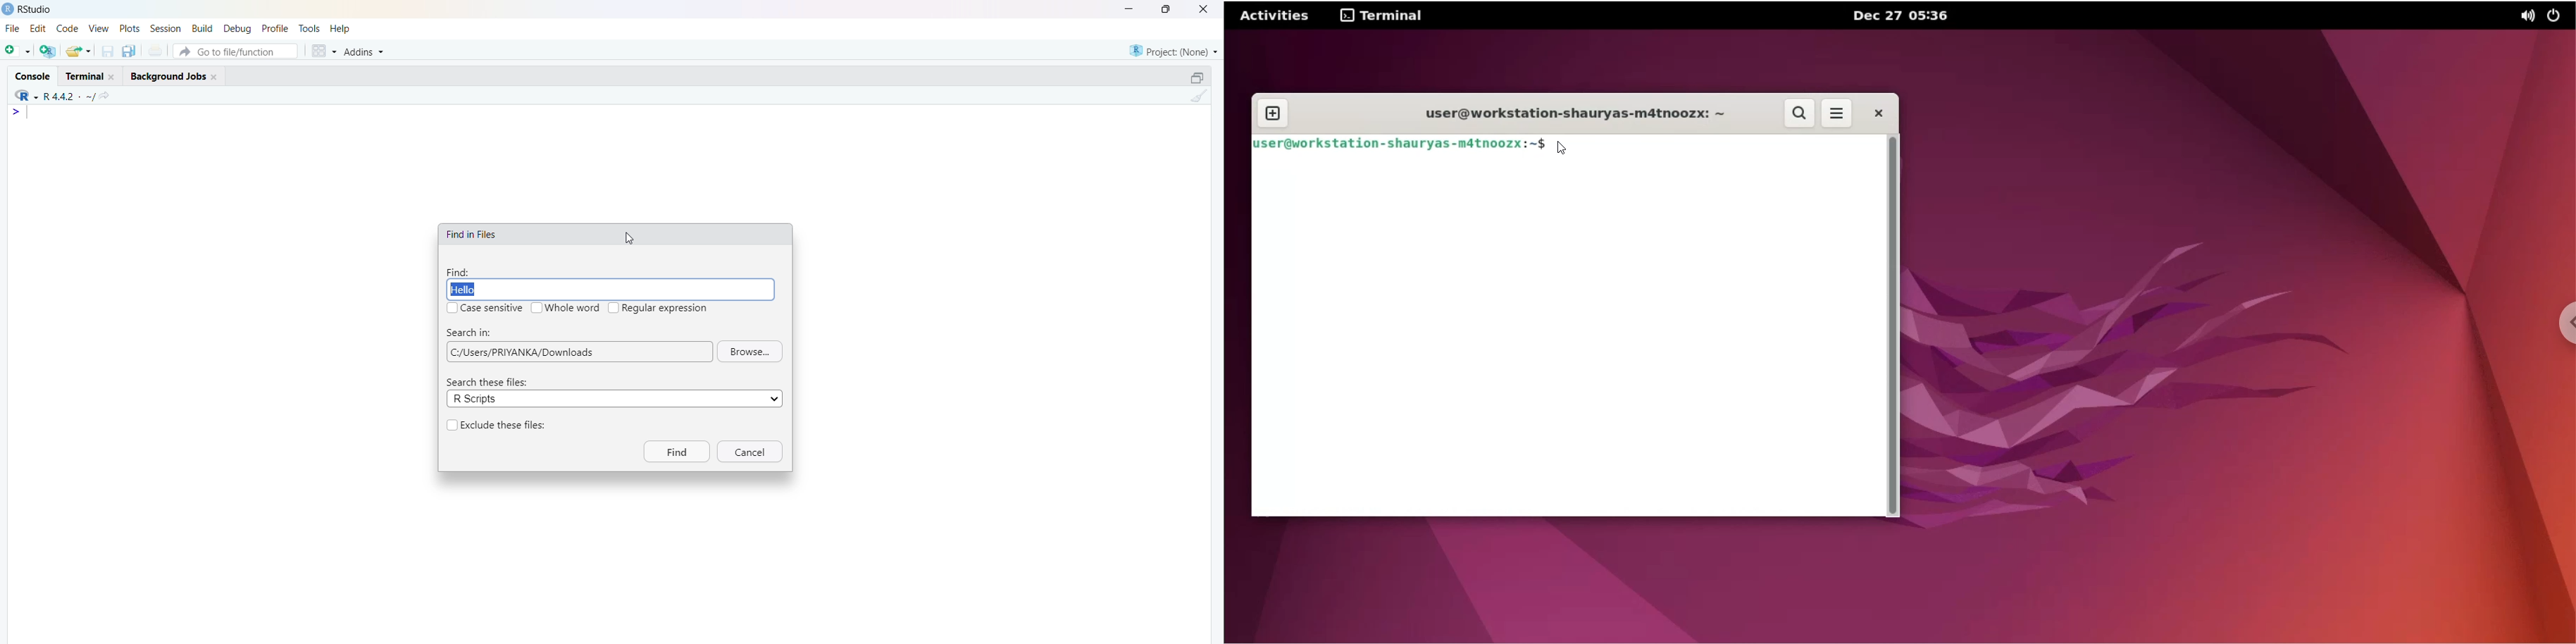  I want to click on cursor, so click(630, 237).